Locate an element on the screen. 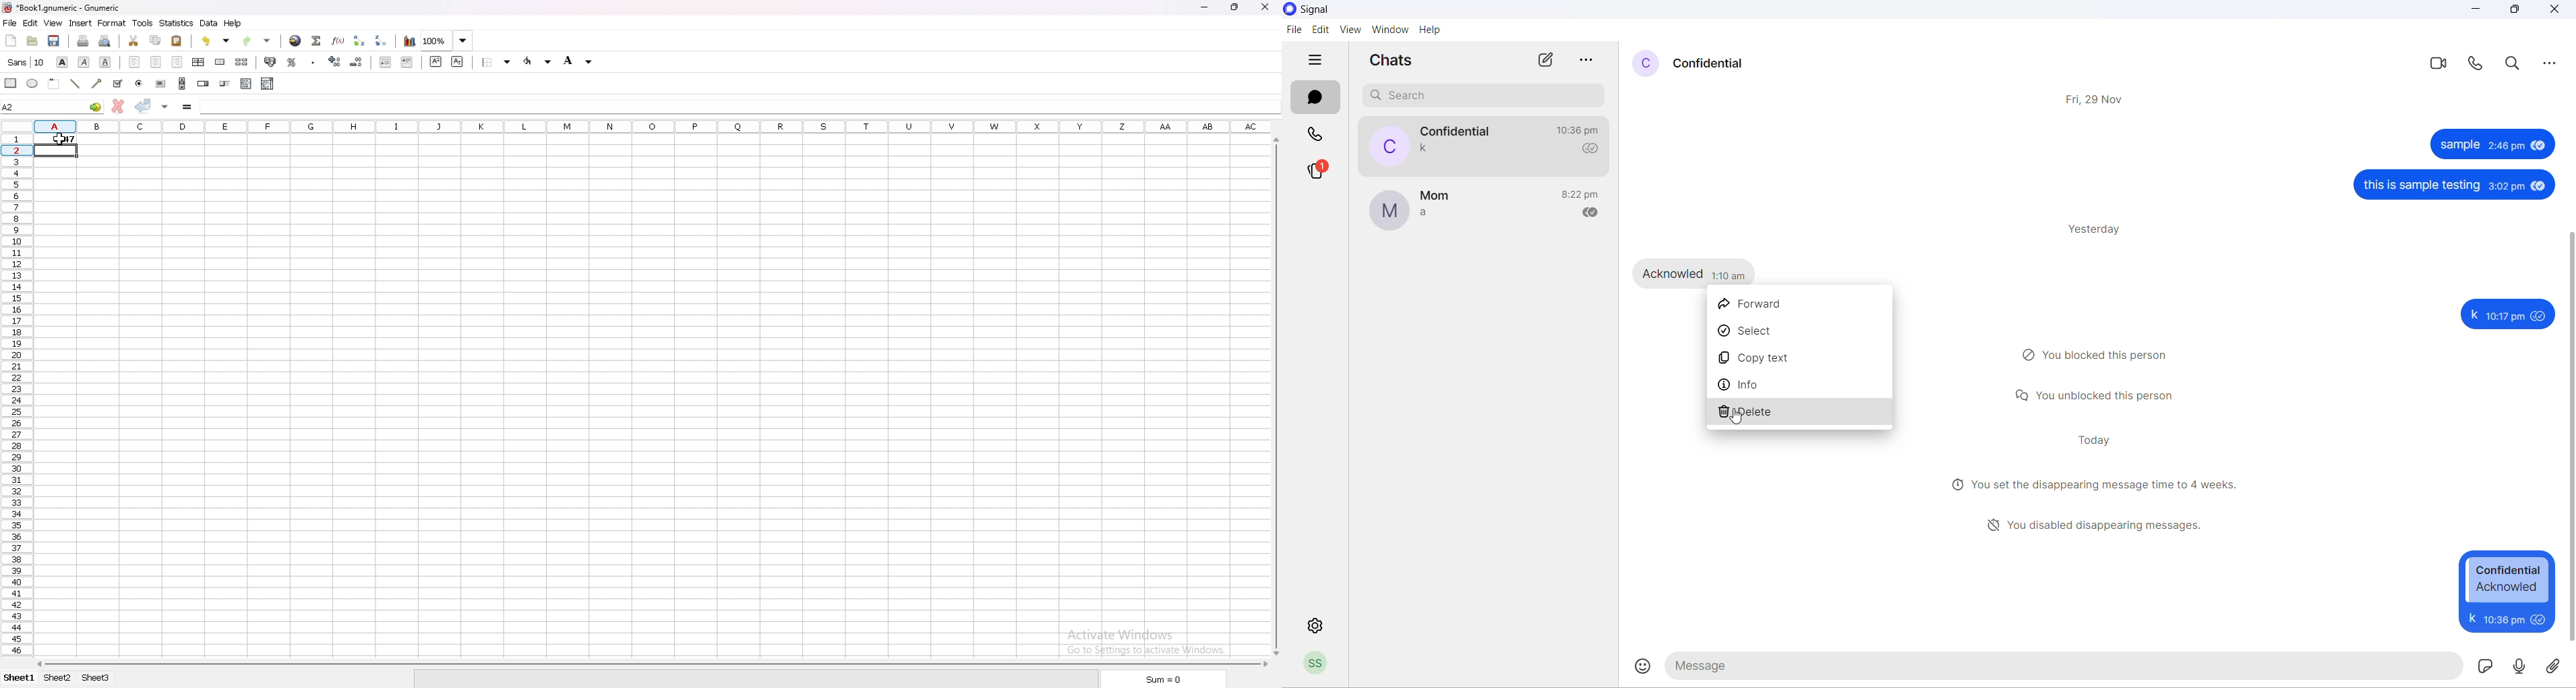 This screenshot has height=700, width=2576. print preview is located at coordinates (105, 41).